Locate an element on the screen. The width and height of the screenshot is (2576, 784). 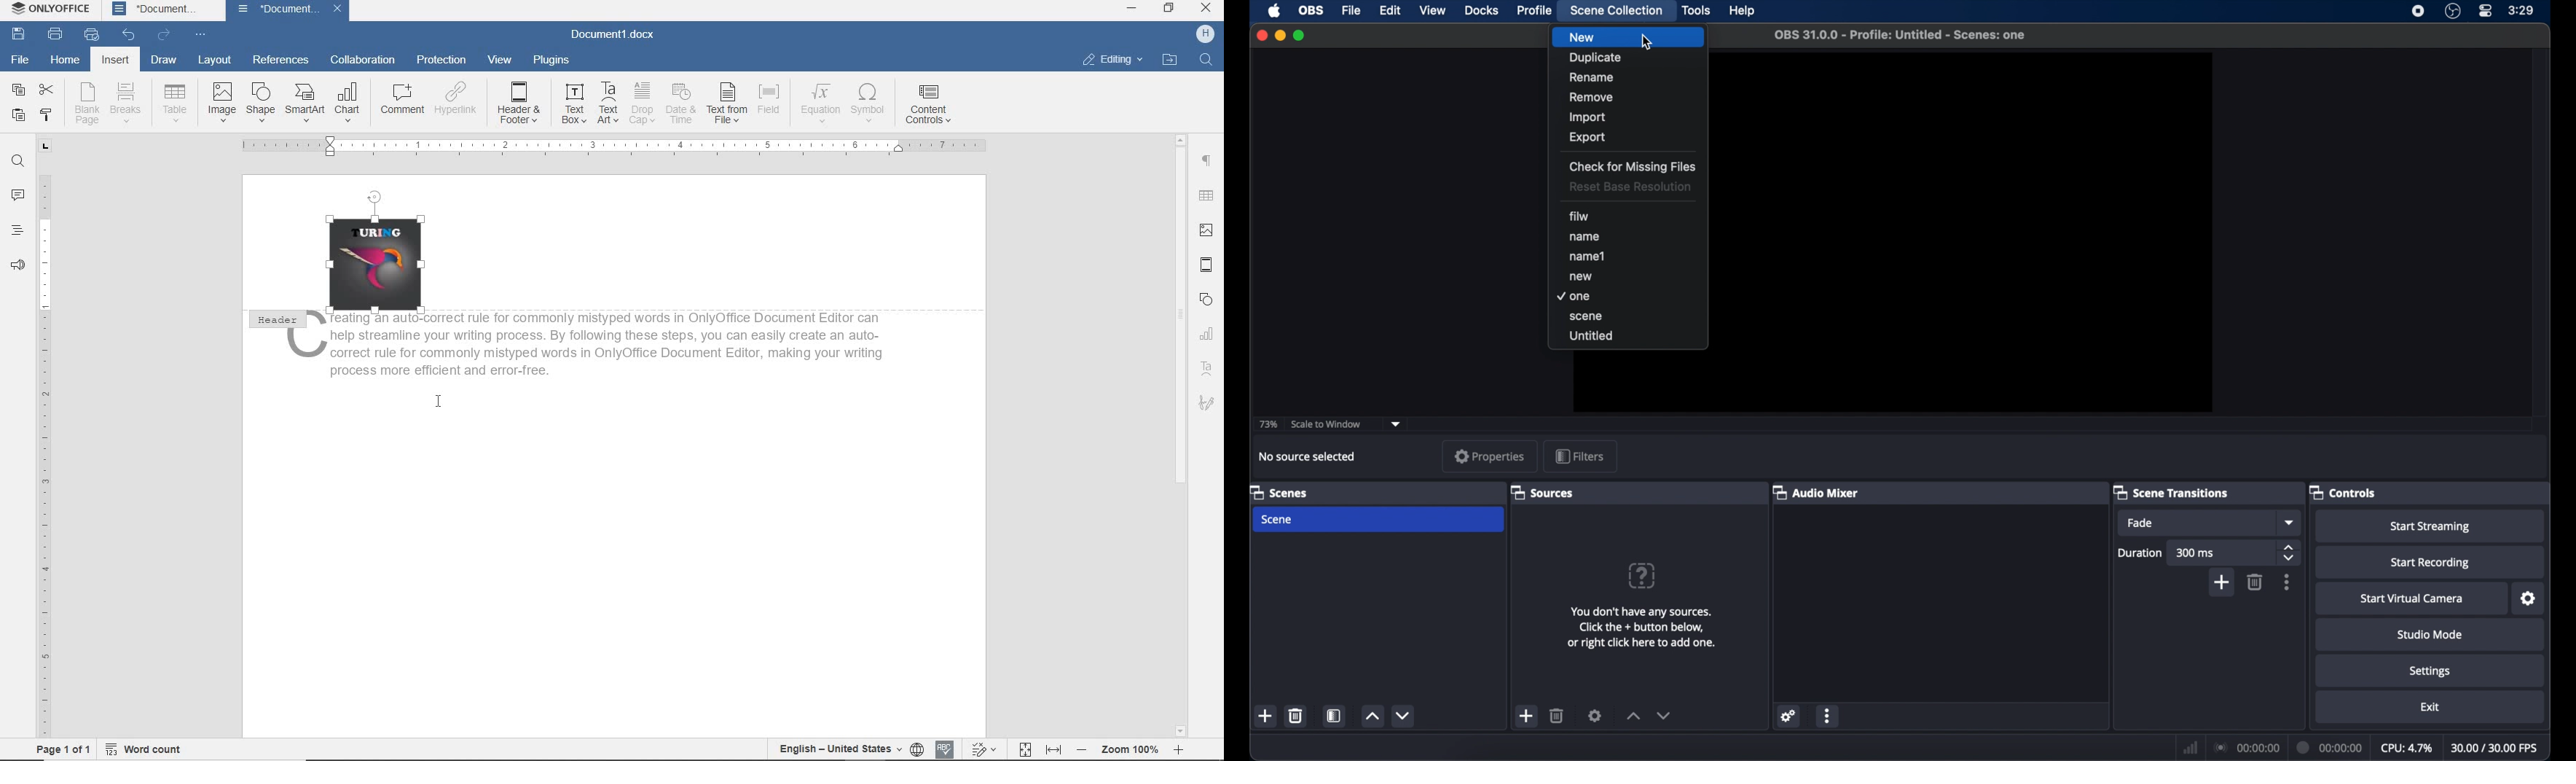
close is located at coordinates (1261, 36).